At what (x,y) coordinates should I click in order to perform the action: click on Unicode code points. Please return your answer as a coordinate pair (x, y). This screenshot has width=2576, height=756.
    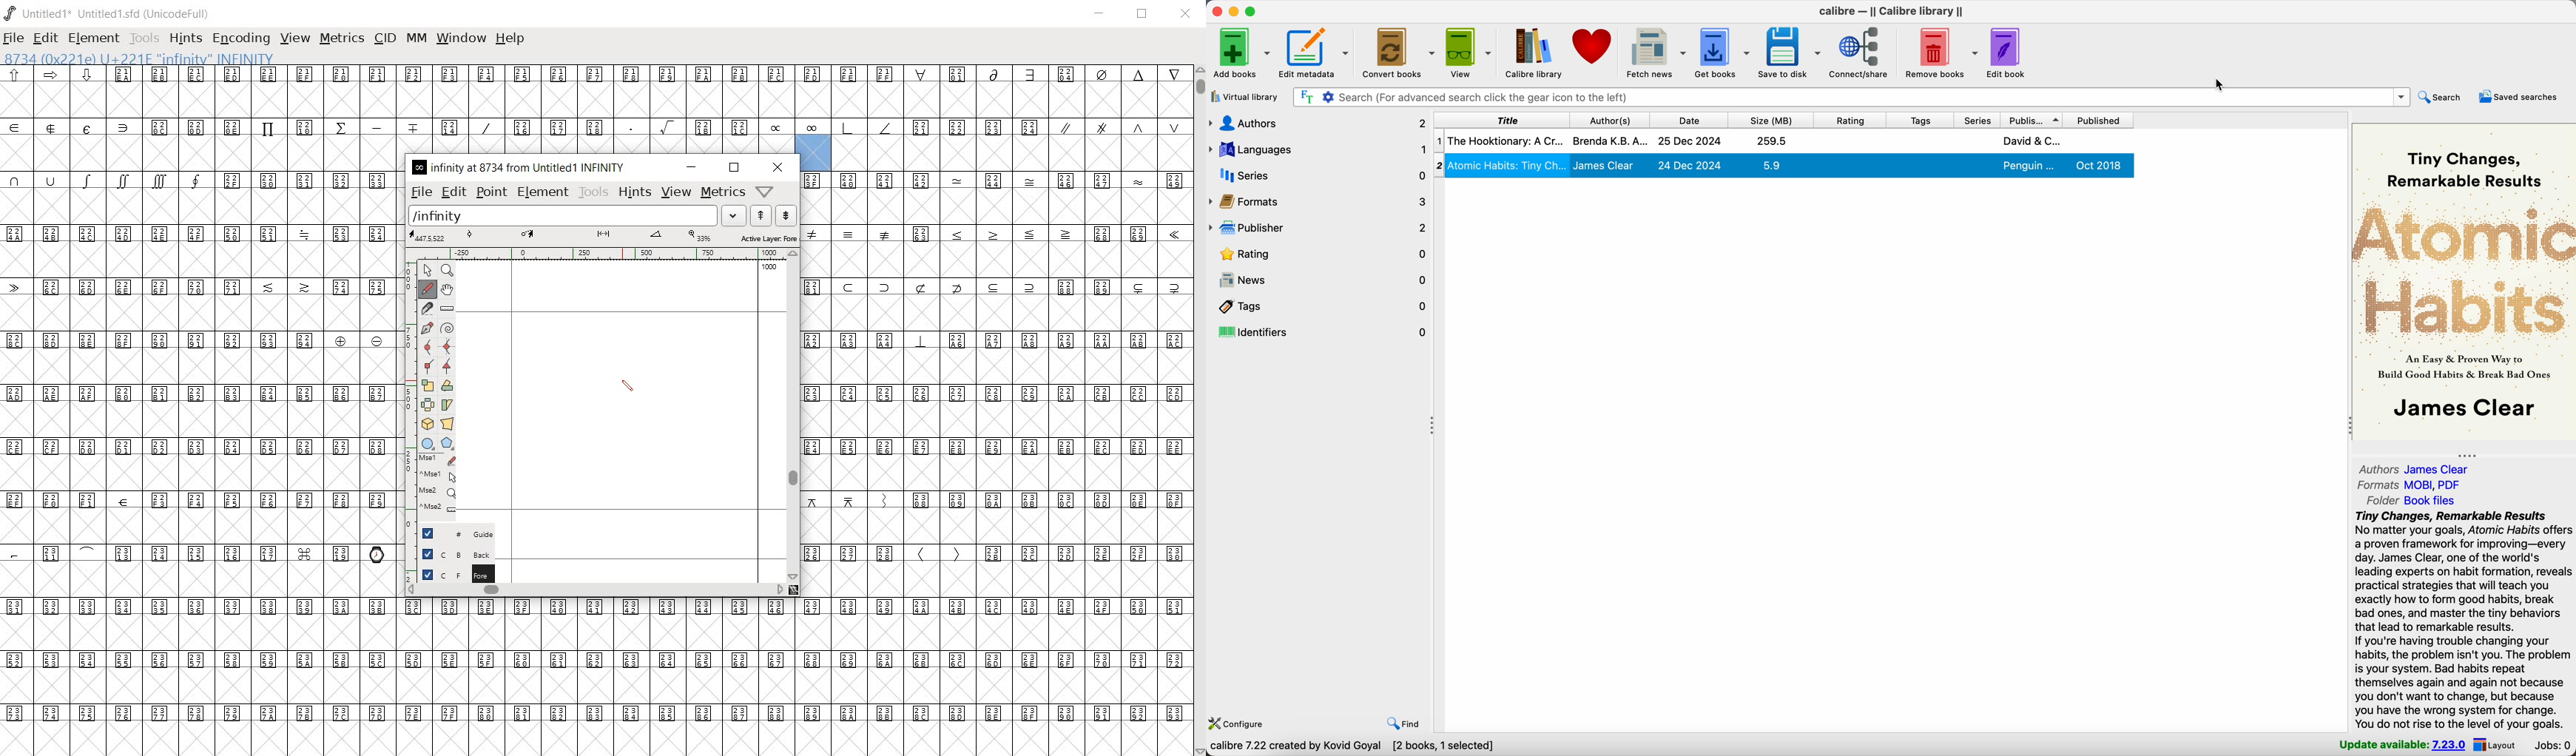
    Looking at the image, I should click on (305, 180).